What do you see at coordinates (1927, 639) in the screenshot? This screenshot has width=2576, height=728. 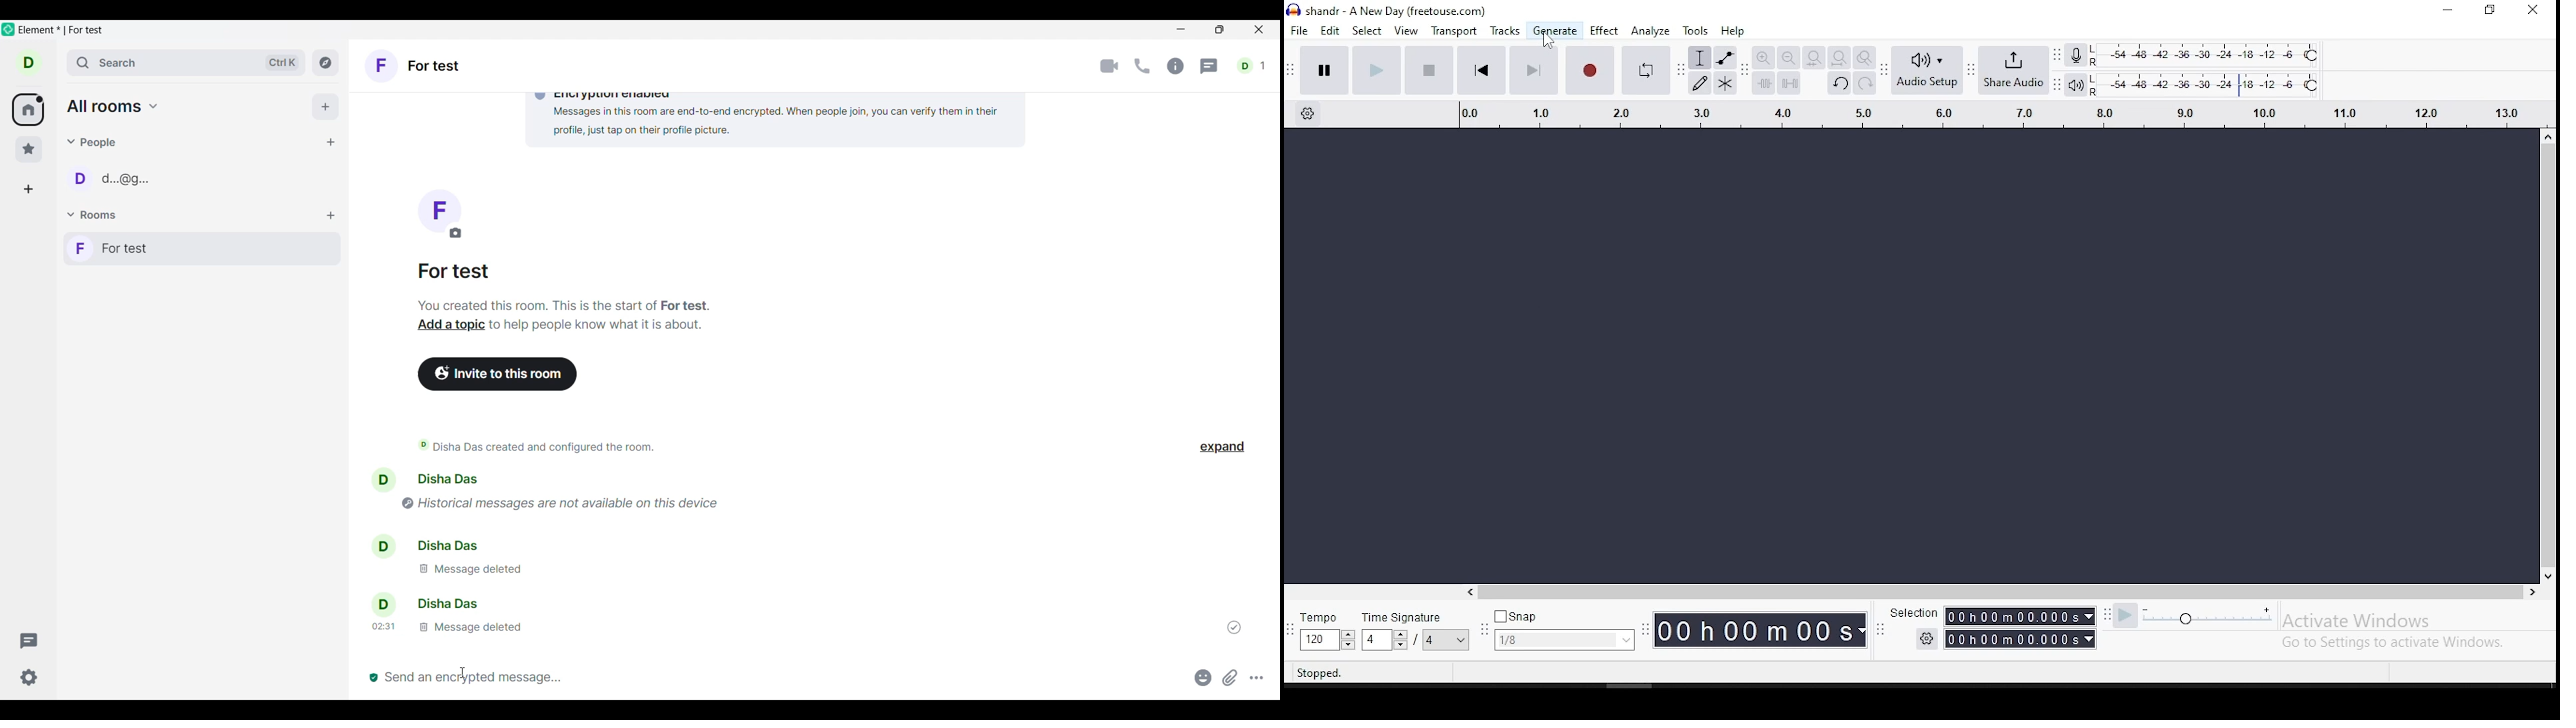 I see `settings` at bounding box center [1927, 639].